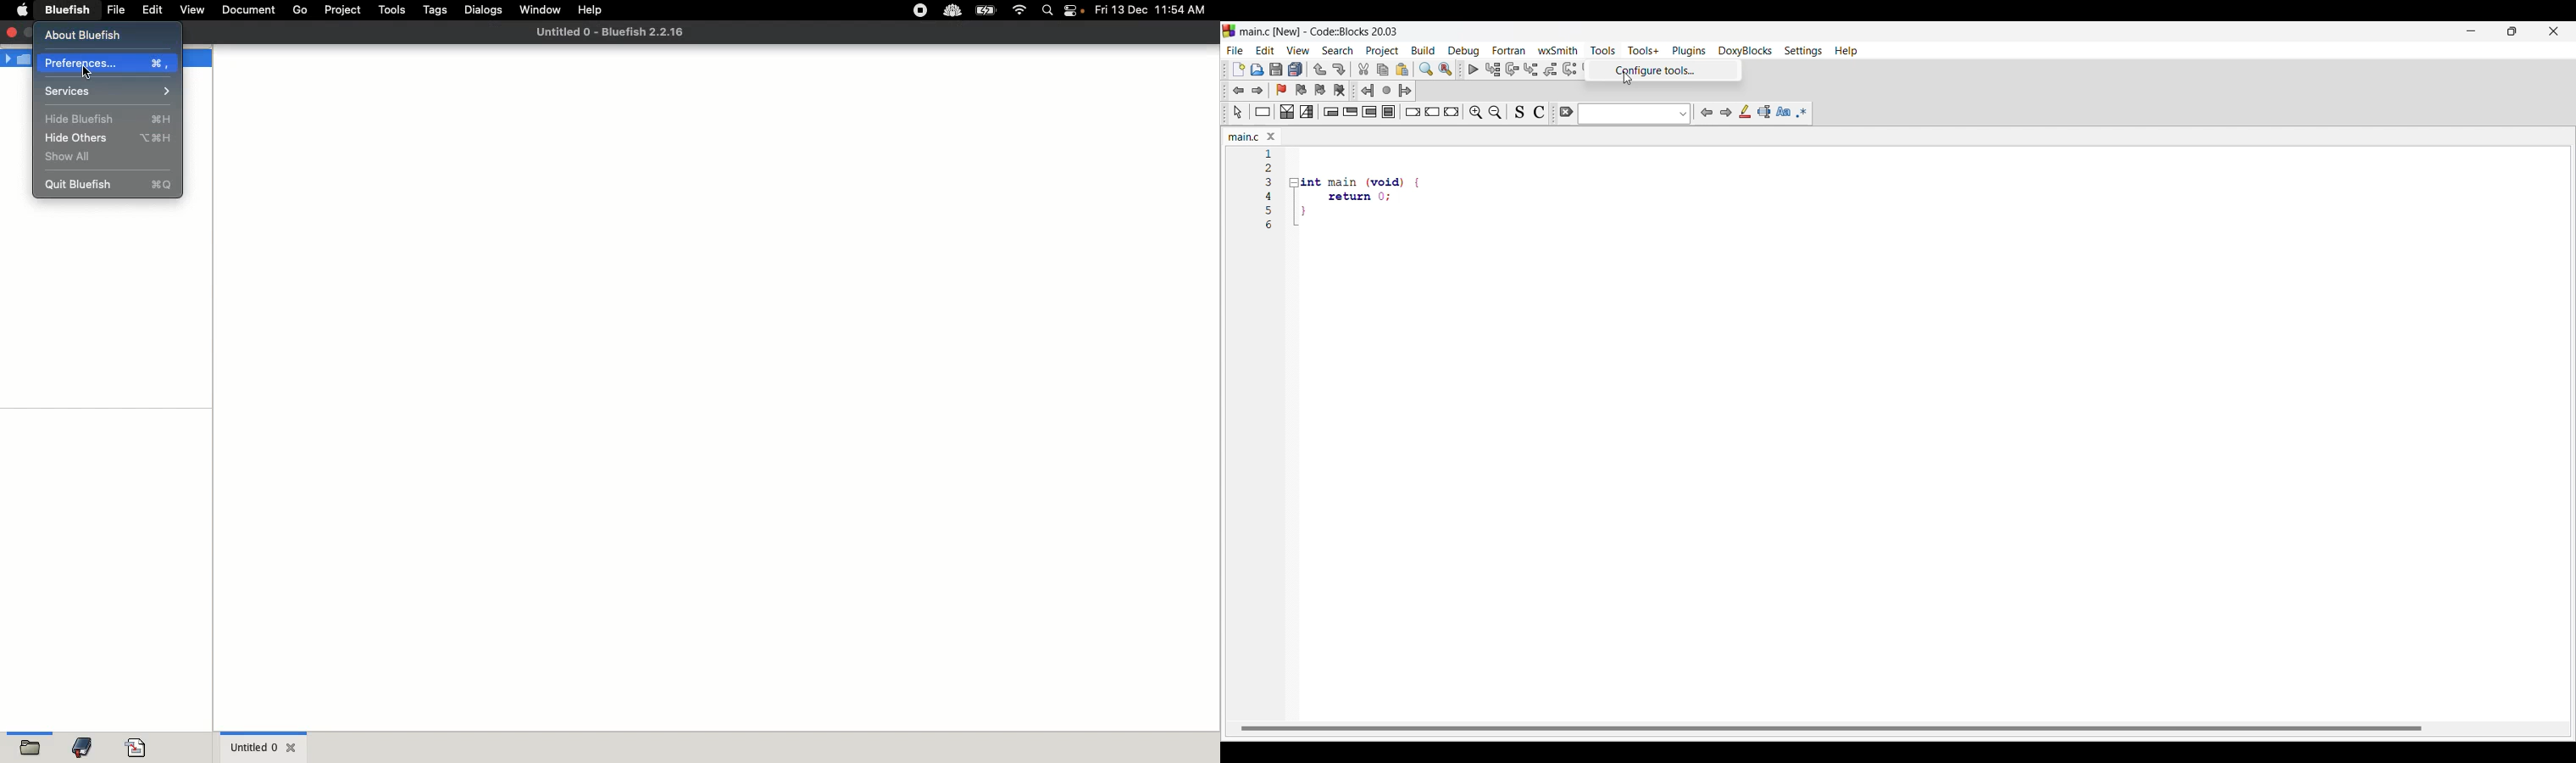 This screenshot has width=2576, height=784. Describe the element at coordinates (1075, 12) in the screenshot. I see `Notification` at that location.